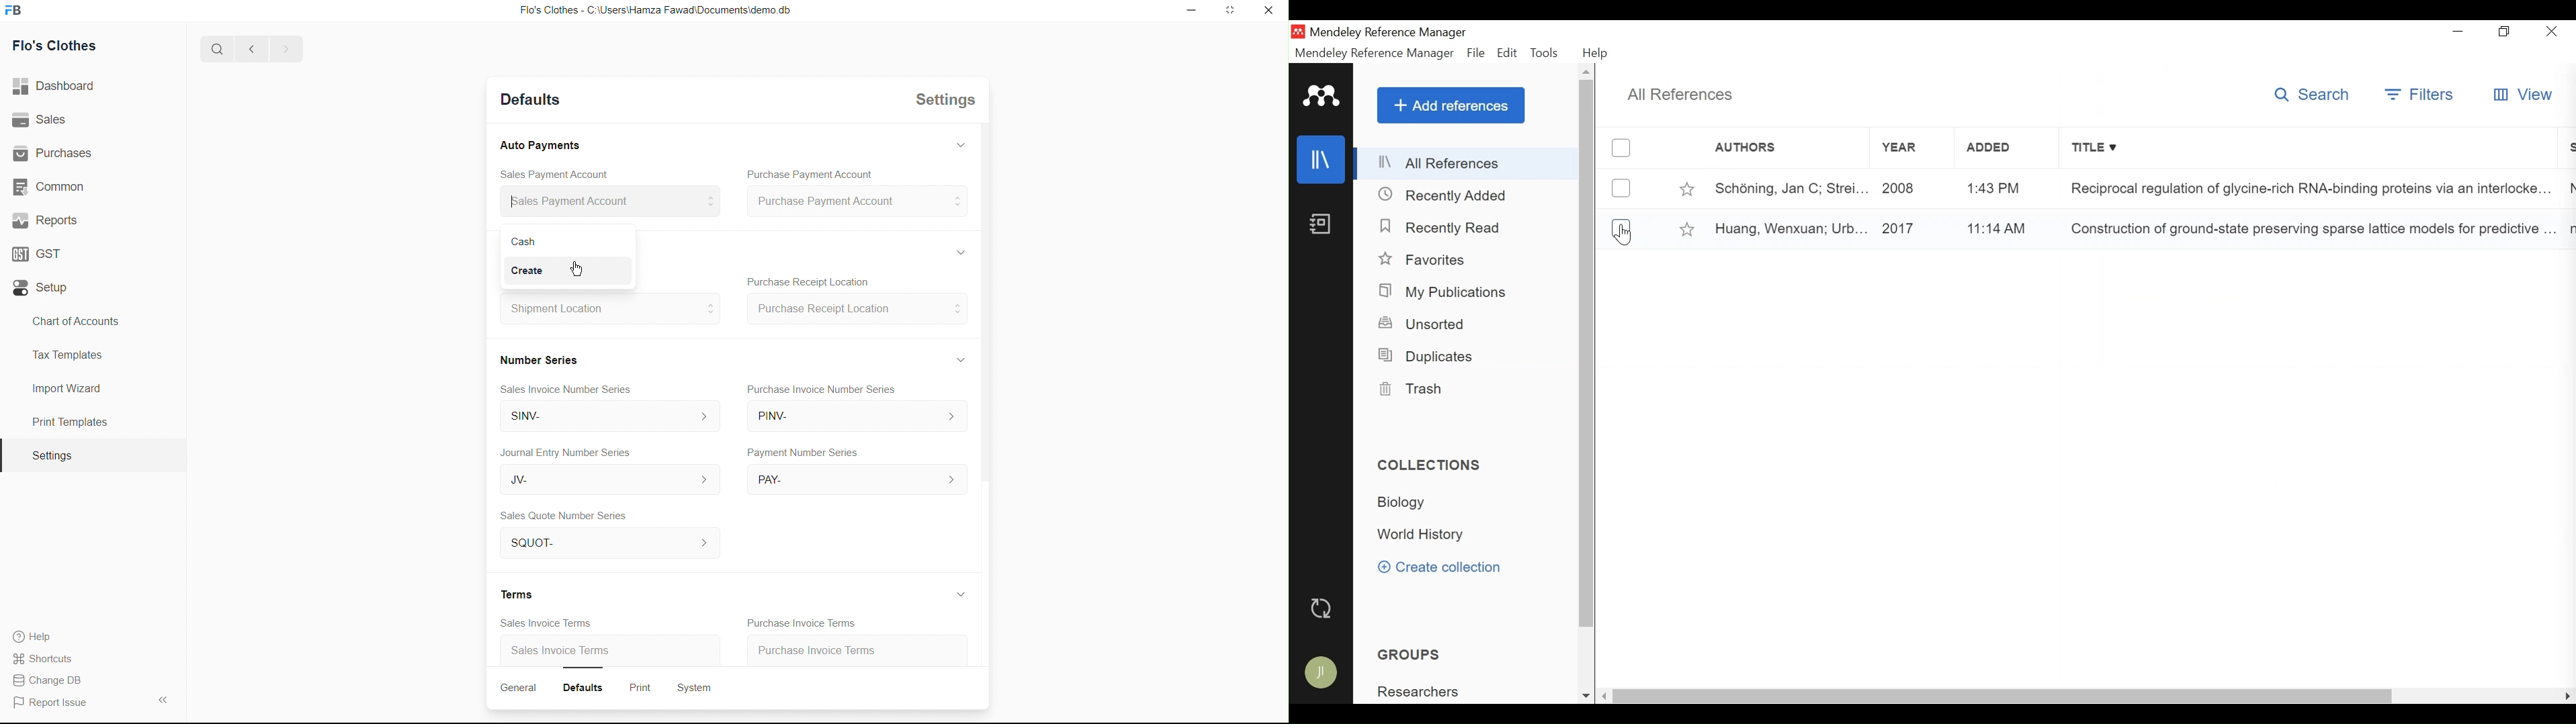 This screenshot has height=728, width=2576. Describe the element at coordinates (636, 686) in the screenshot. I see `Print` at that location.